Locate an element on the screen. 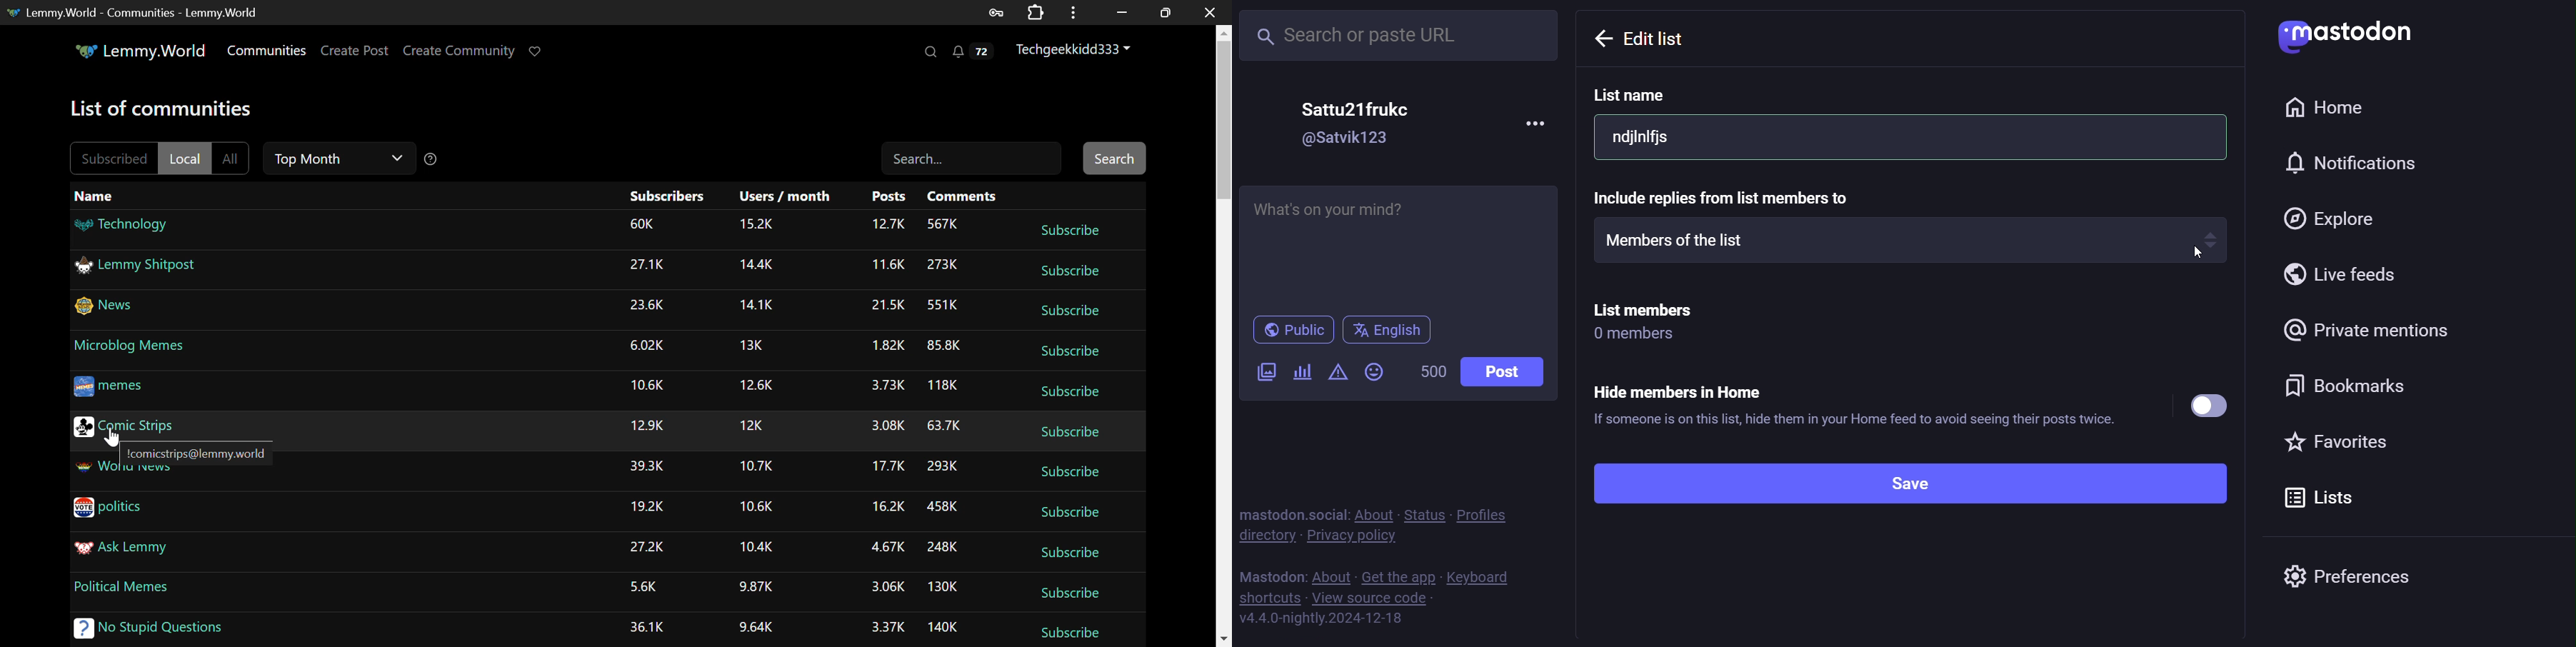 The width and height of the screenshot is (2576, 672). Amount is located at coordinates (940, 305).